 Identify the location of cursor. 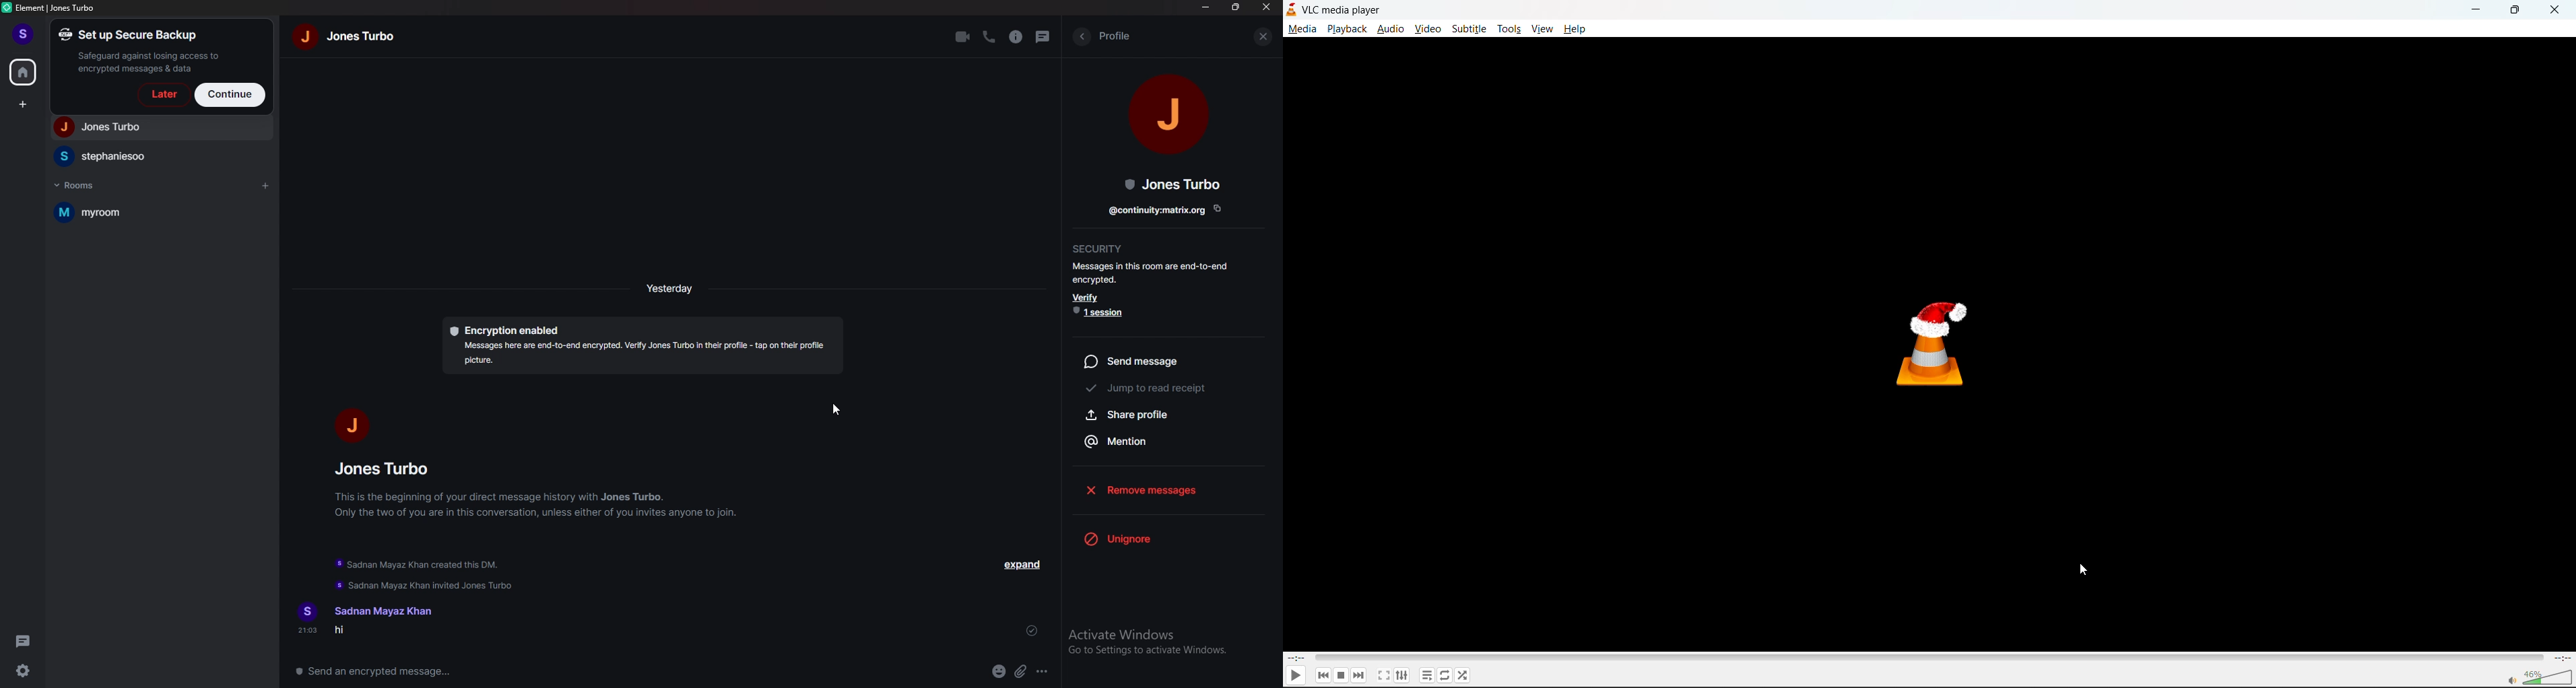
(2082, 570).